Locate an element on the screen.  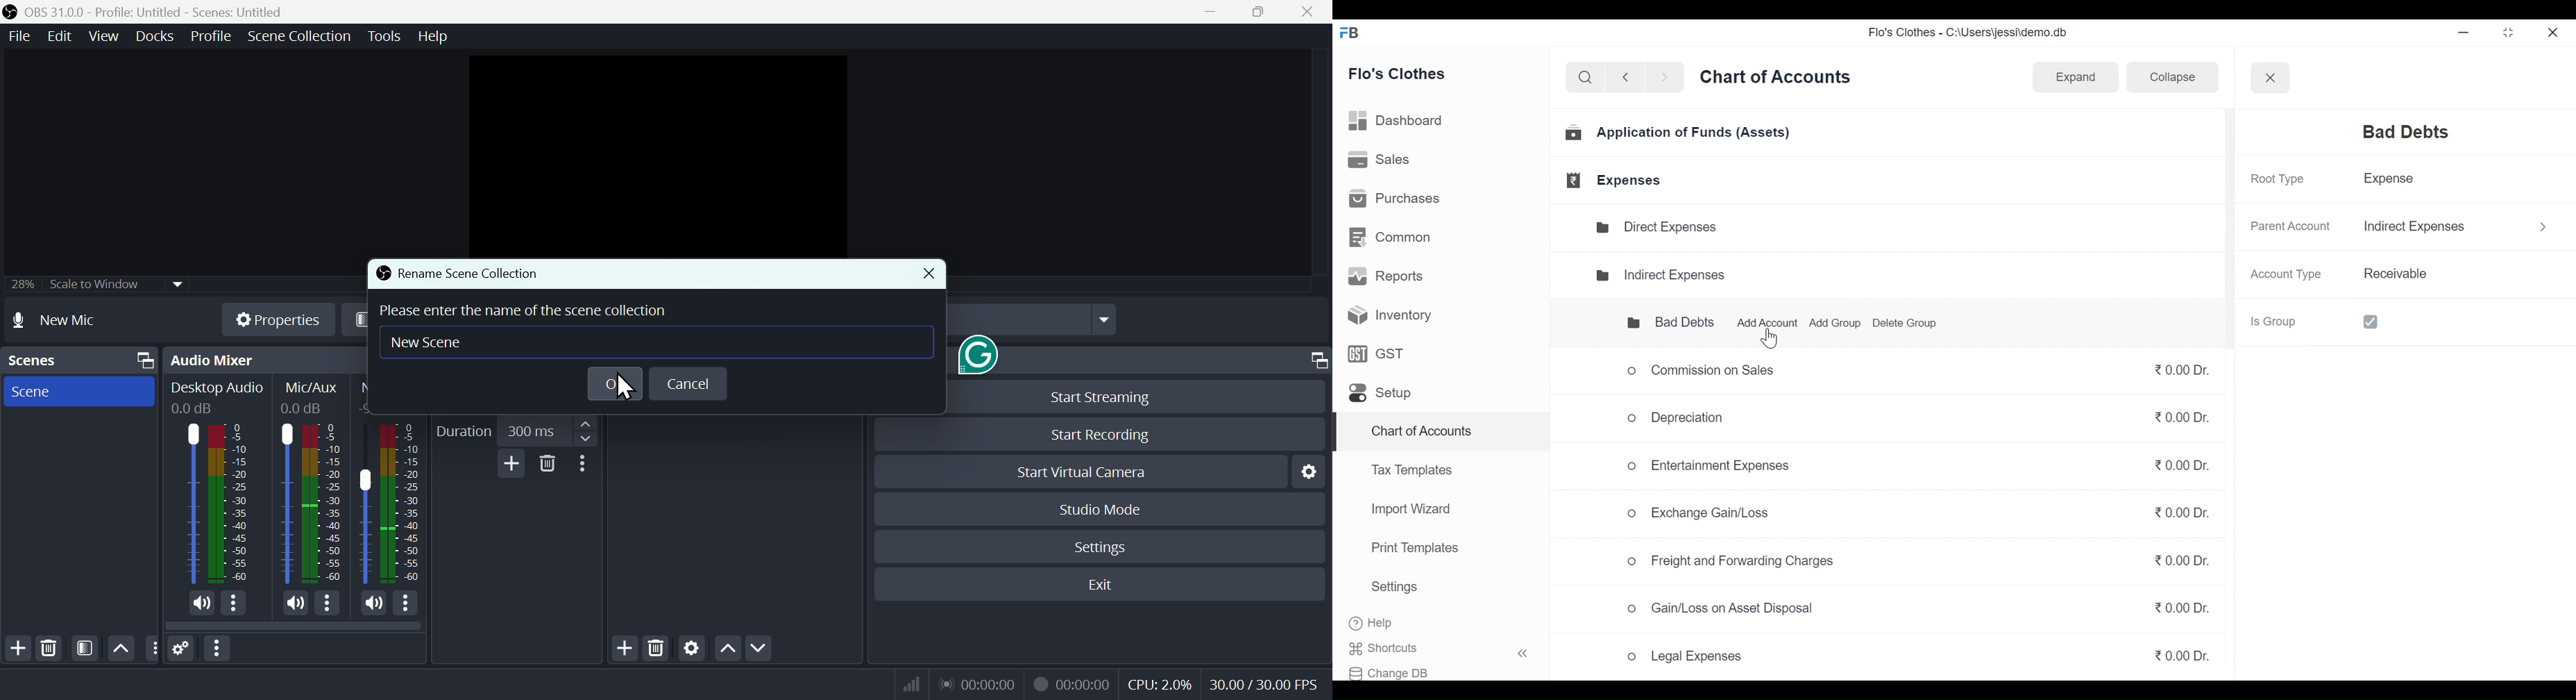
Flo's Clothes - C:\Users\jessi\demo.db is located at coordinates (1970, 35).